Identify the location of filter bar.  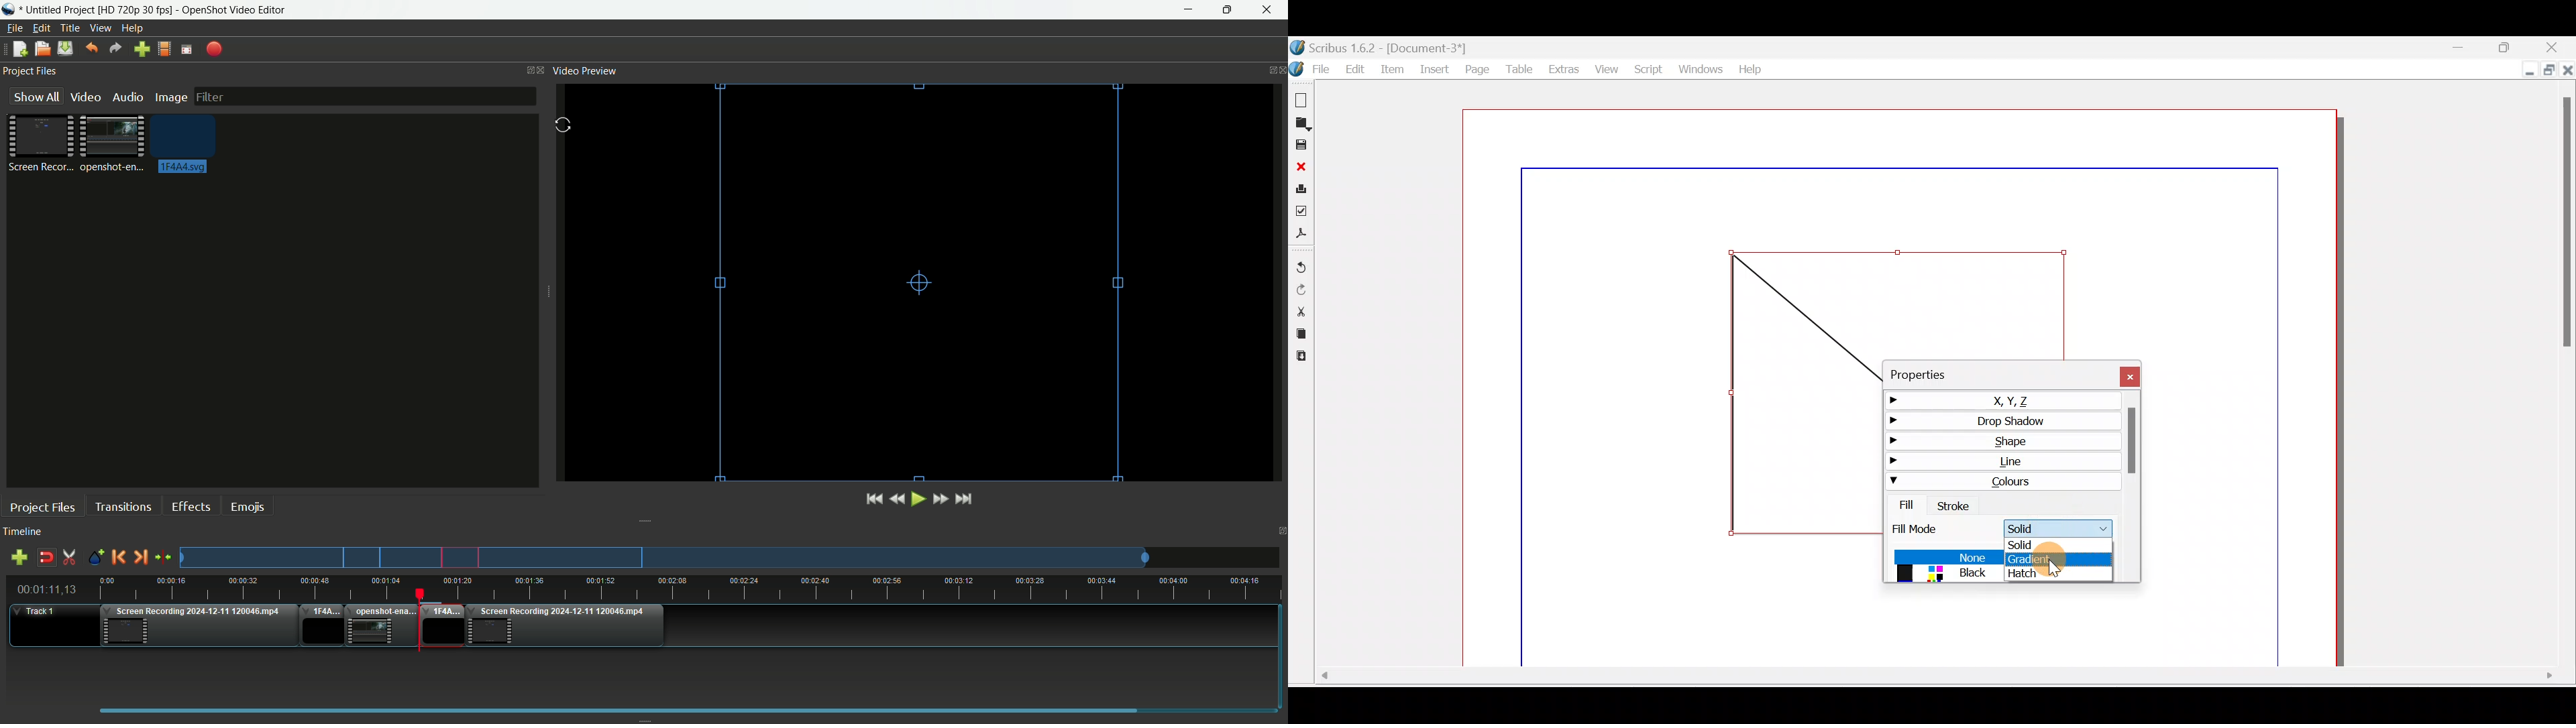
(364, 95).